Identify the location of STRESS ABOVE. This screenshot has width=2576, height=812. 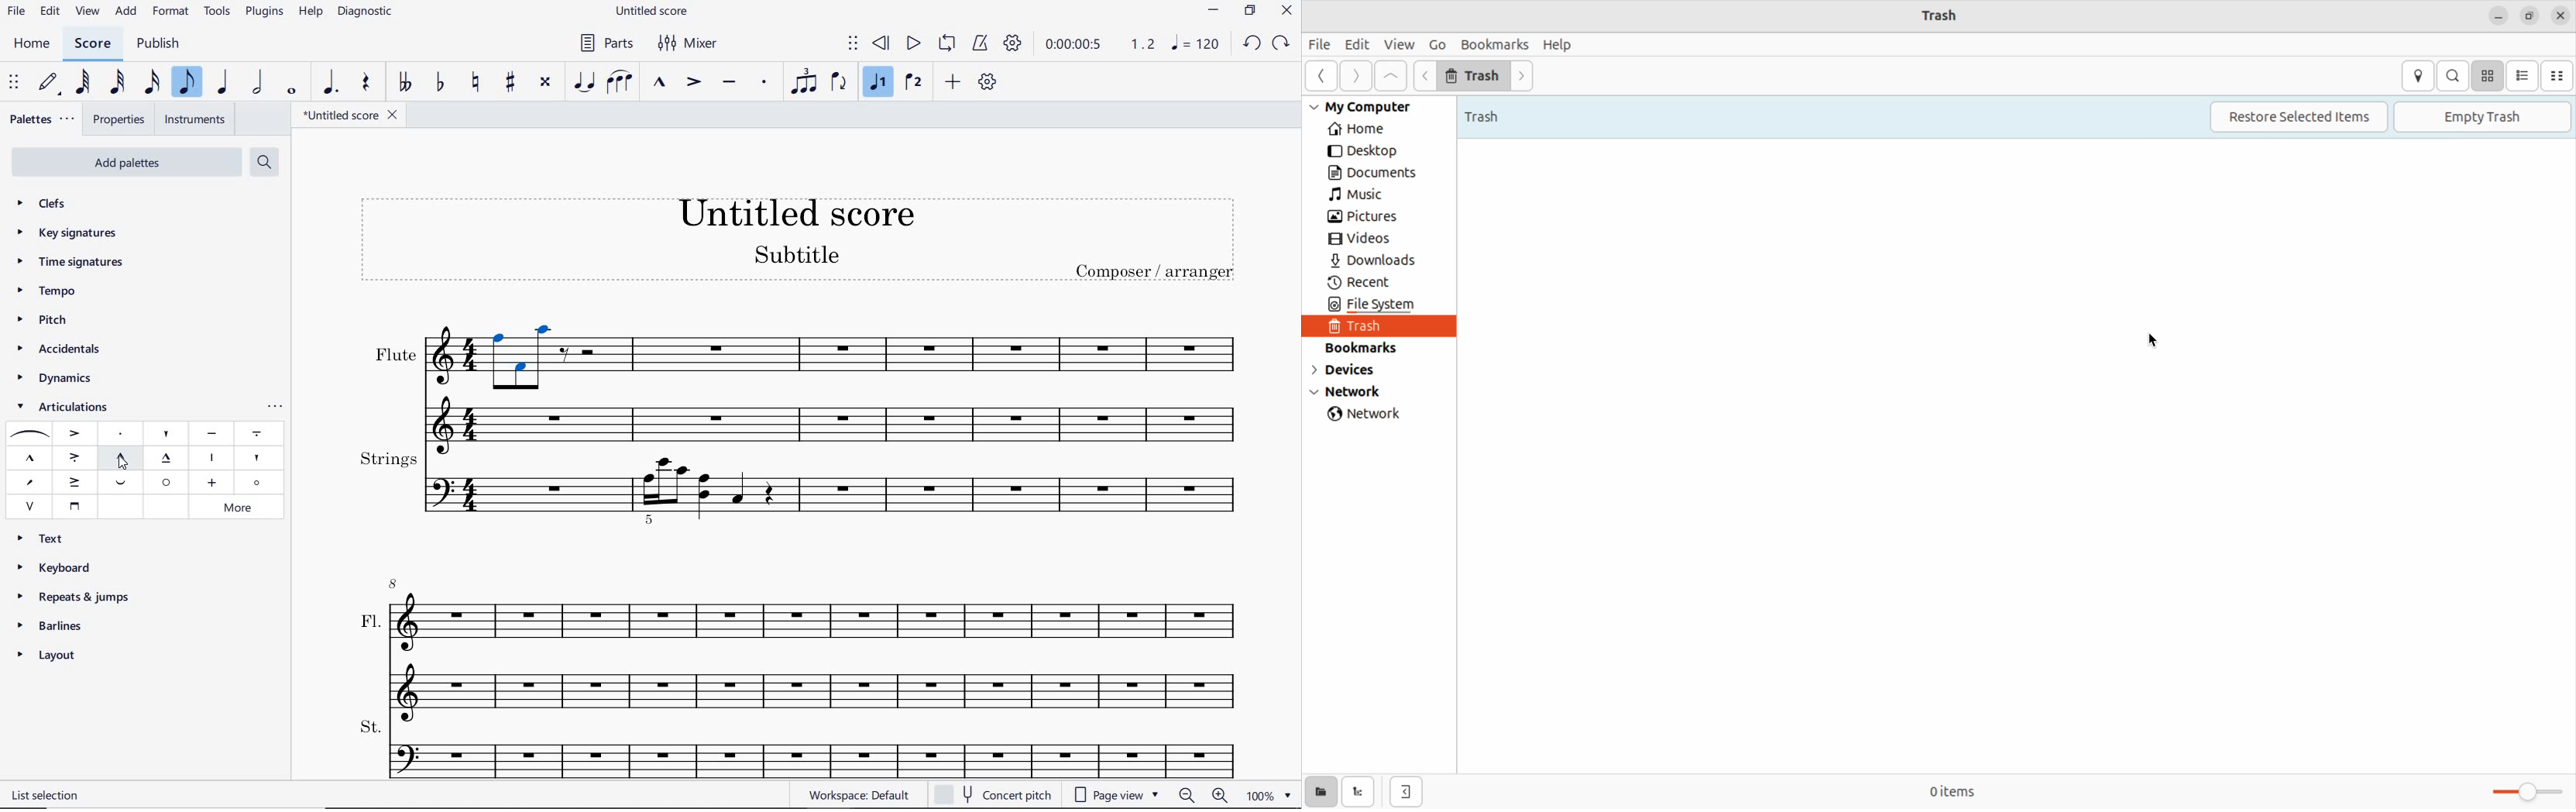
(29, 483).